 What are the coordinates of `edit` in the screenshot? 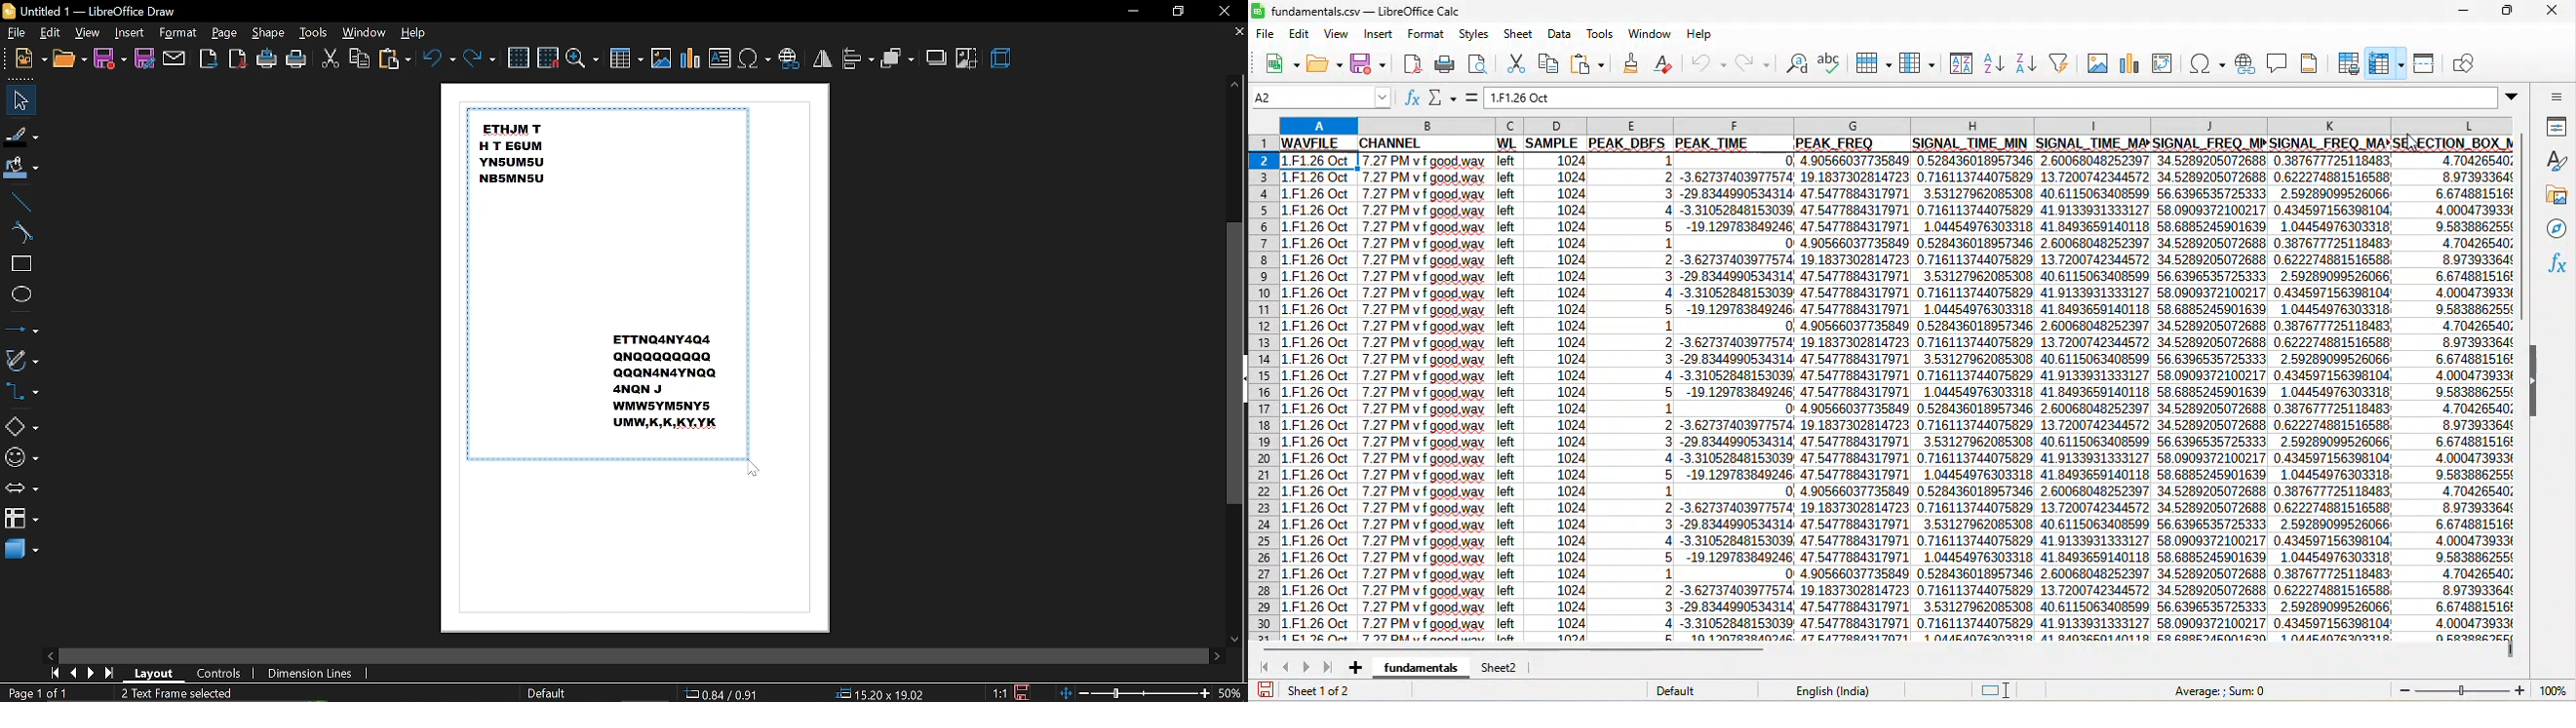 It's located at (52, 33).